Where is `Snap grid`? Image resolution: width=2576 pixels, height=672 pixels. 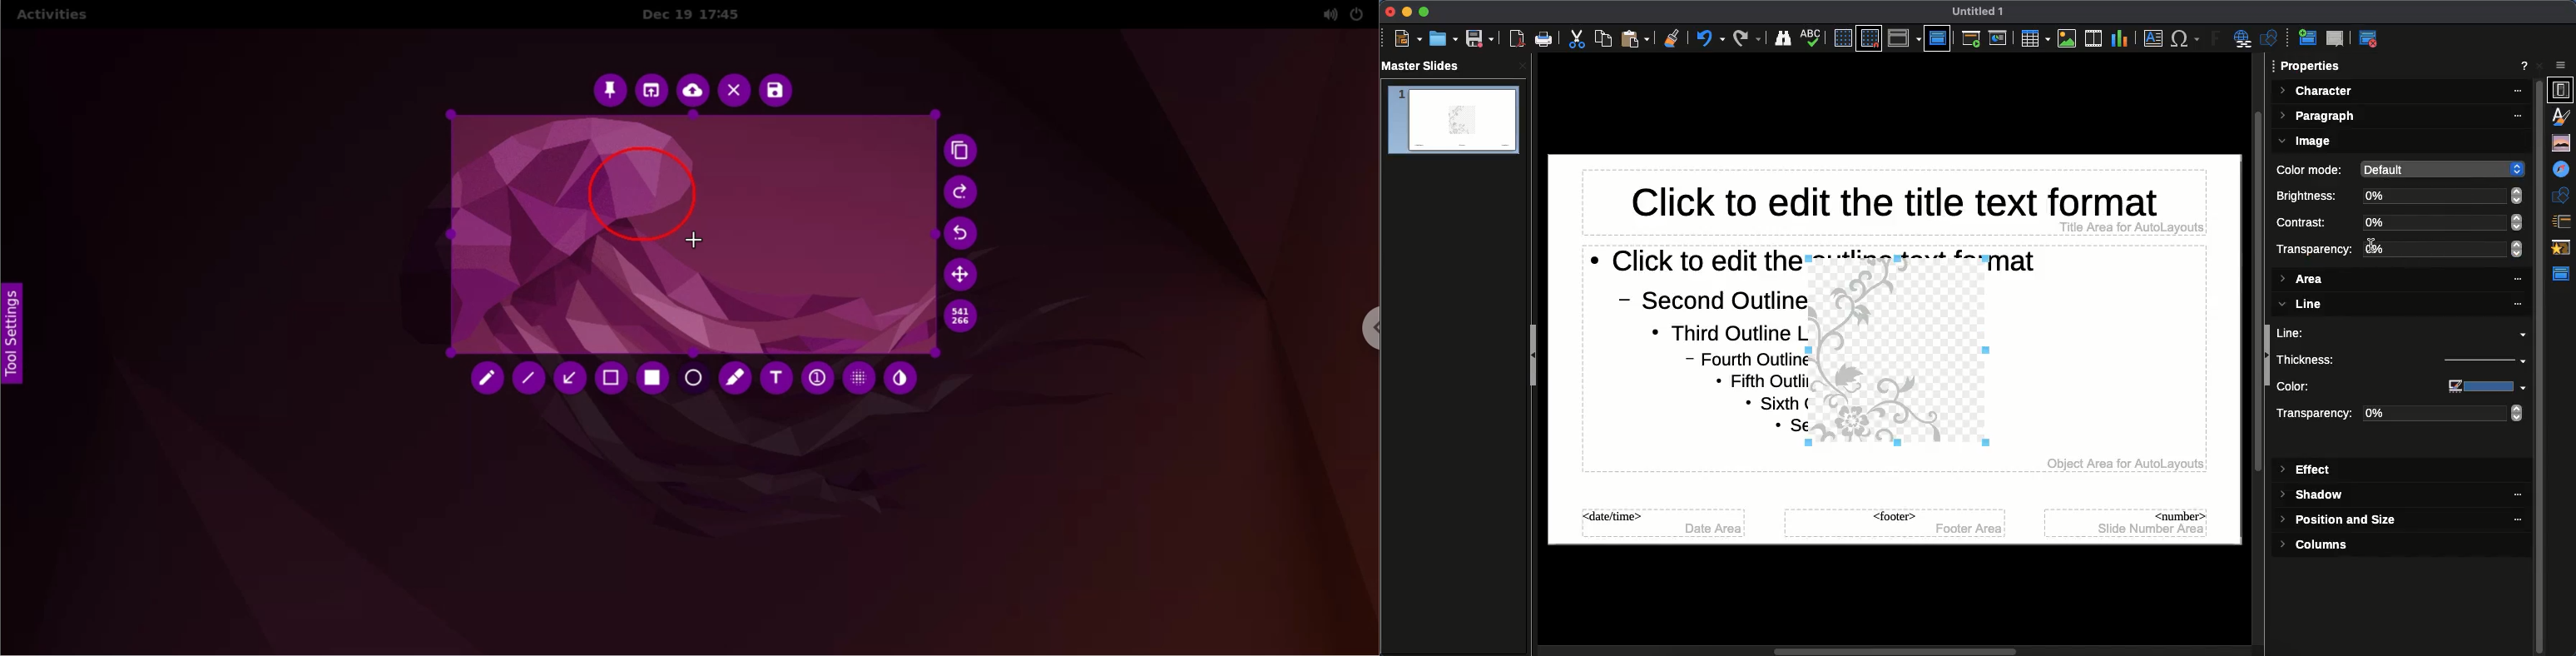
Snap grid is located at coordinates (1869, 39).